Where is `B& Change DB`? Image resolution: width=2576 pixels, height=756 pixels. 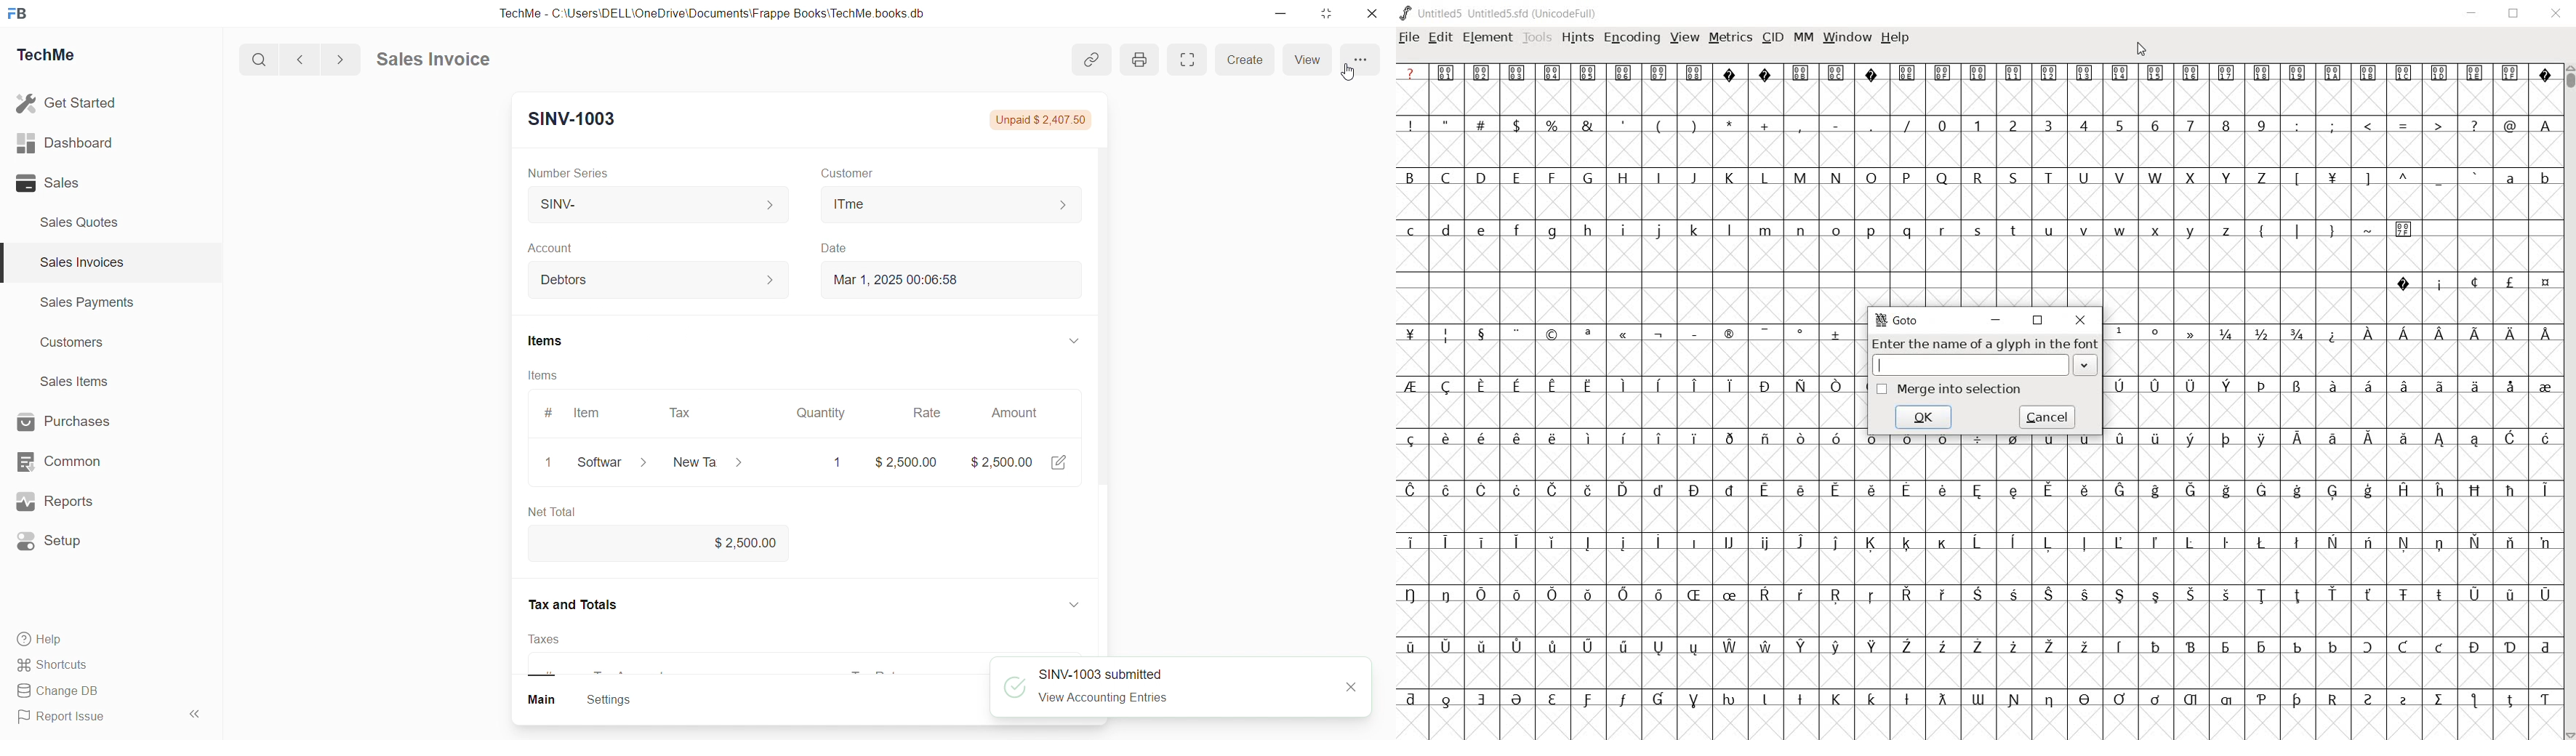
B& Change DB is located at coordinates (63, 692).